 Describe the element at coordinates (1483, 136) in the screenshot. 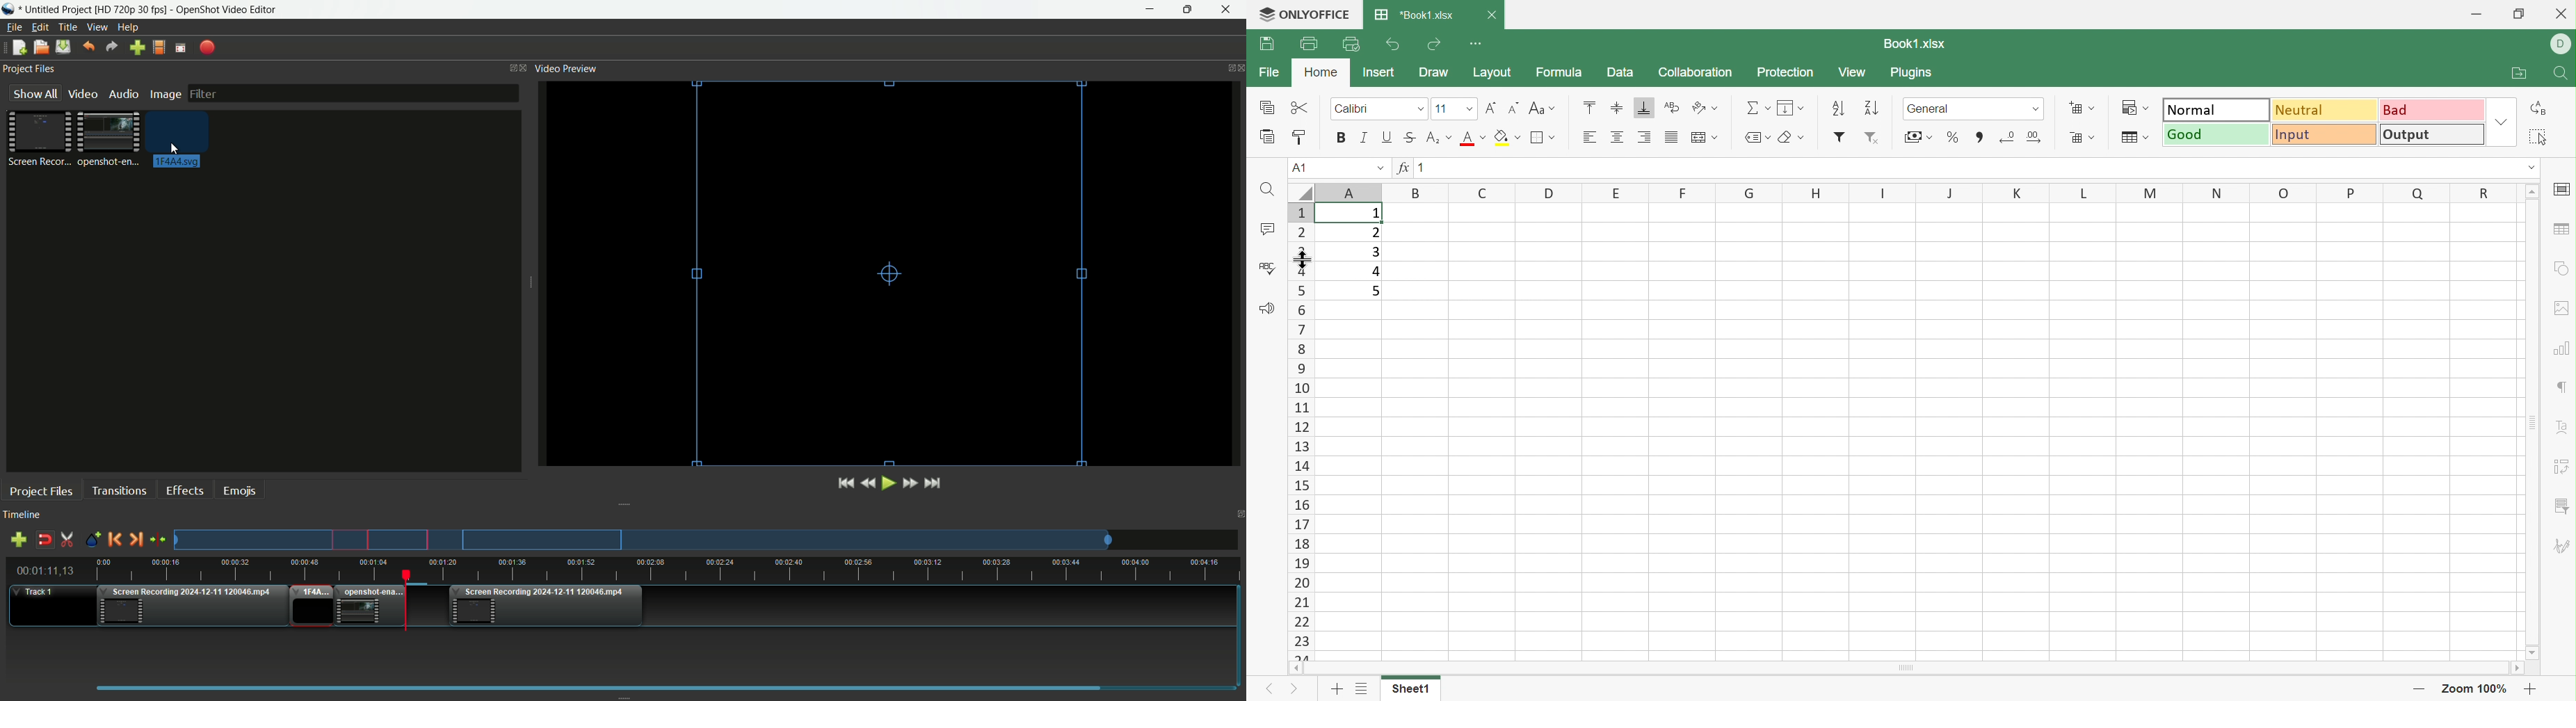

I see `Drop Down` at that location.